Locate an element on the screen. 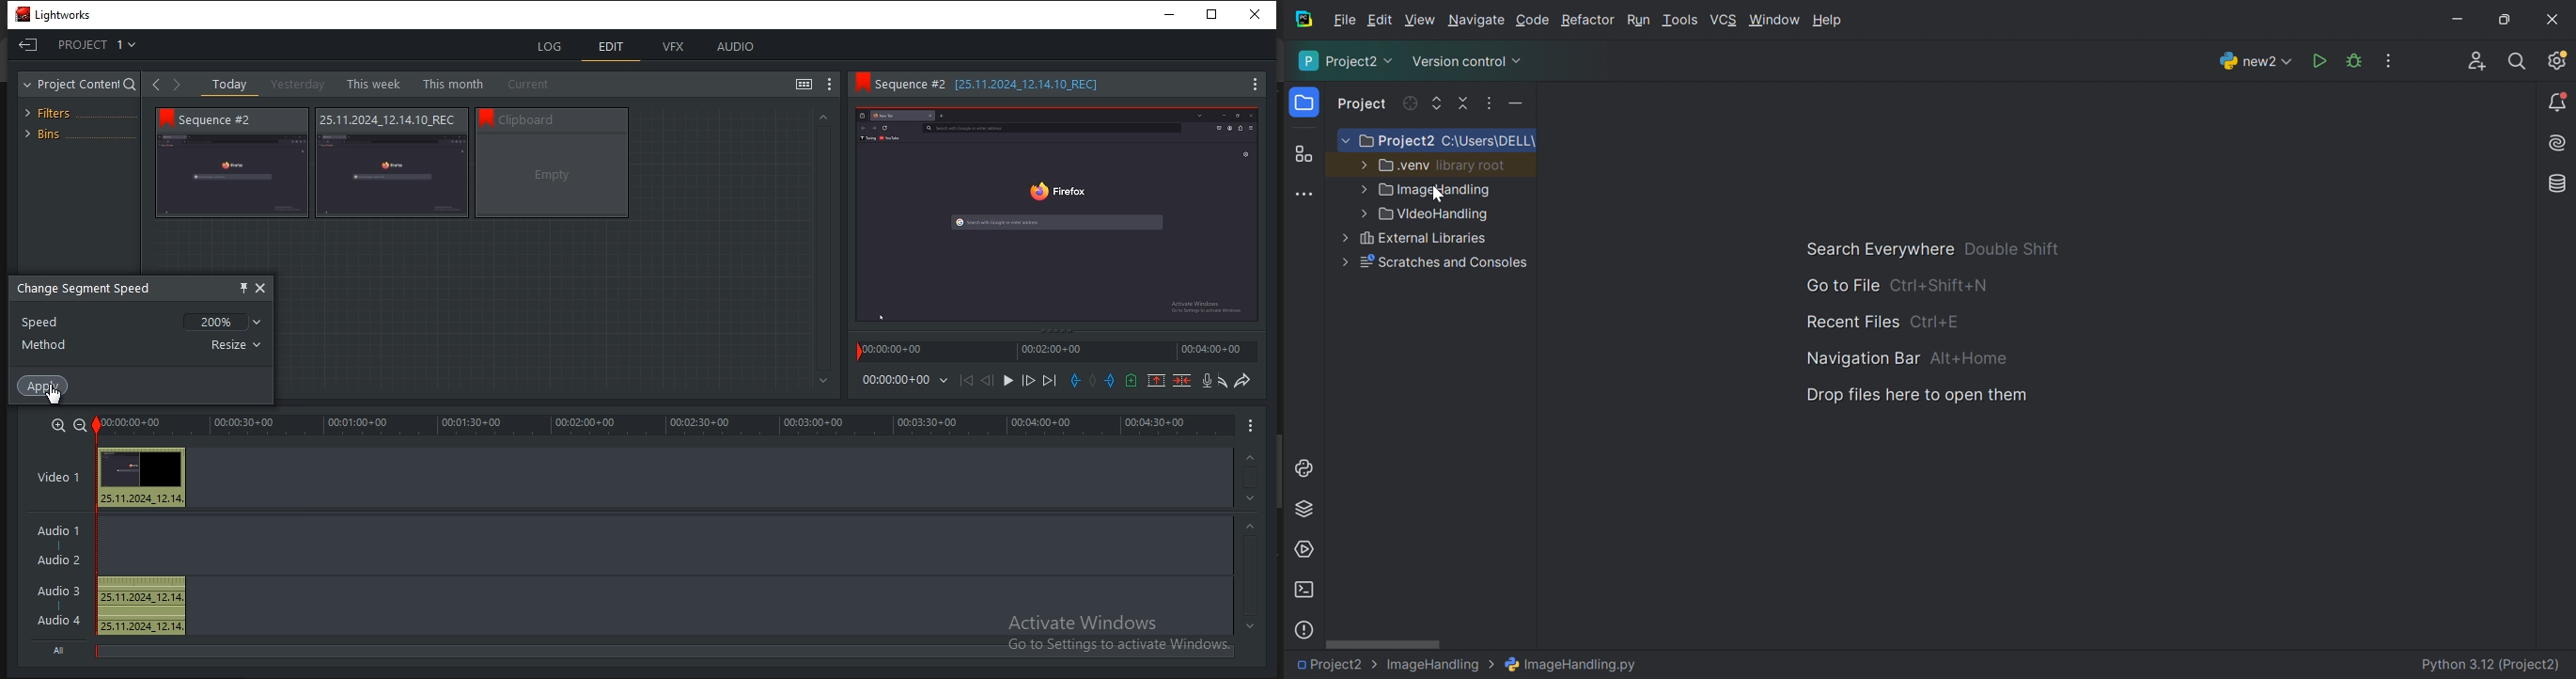  Project icon is located at coordinates (1306, 103).